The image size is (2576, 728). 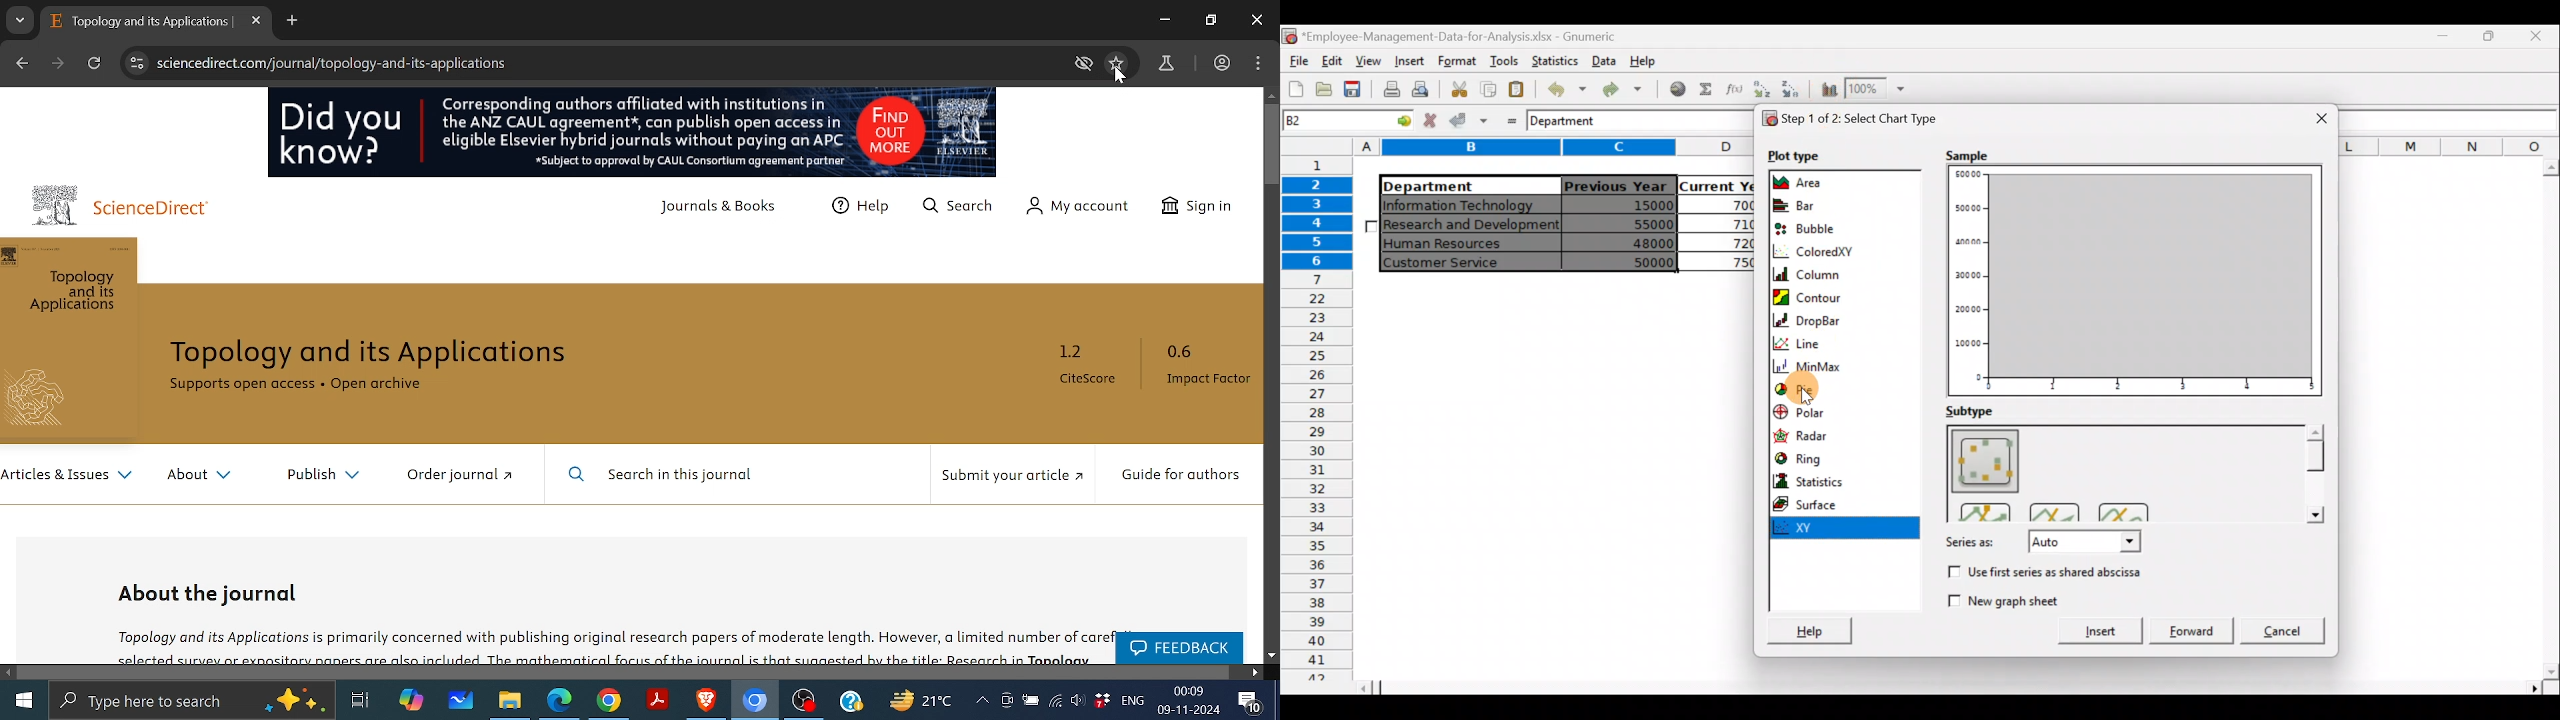 I want to click on Data, so click(x=1603, y=59).